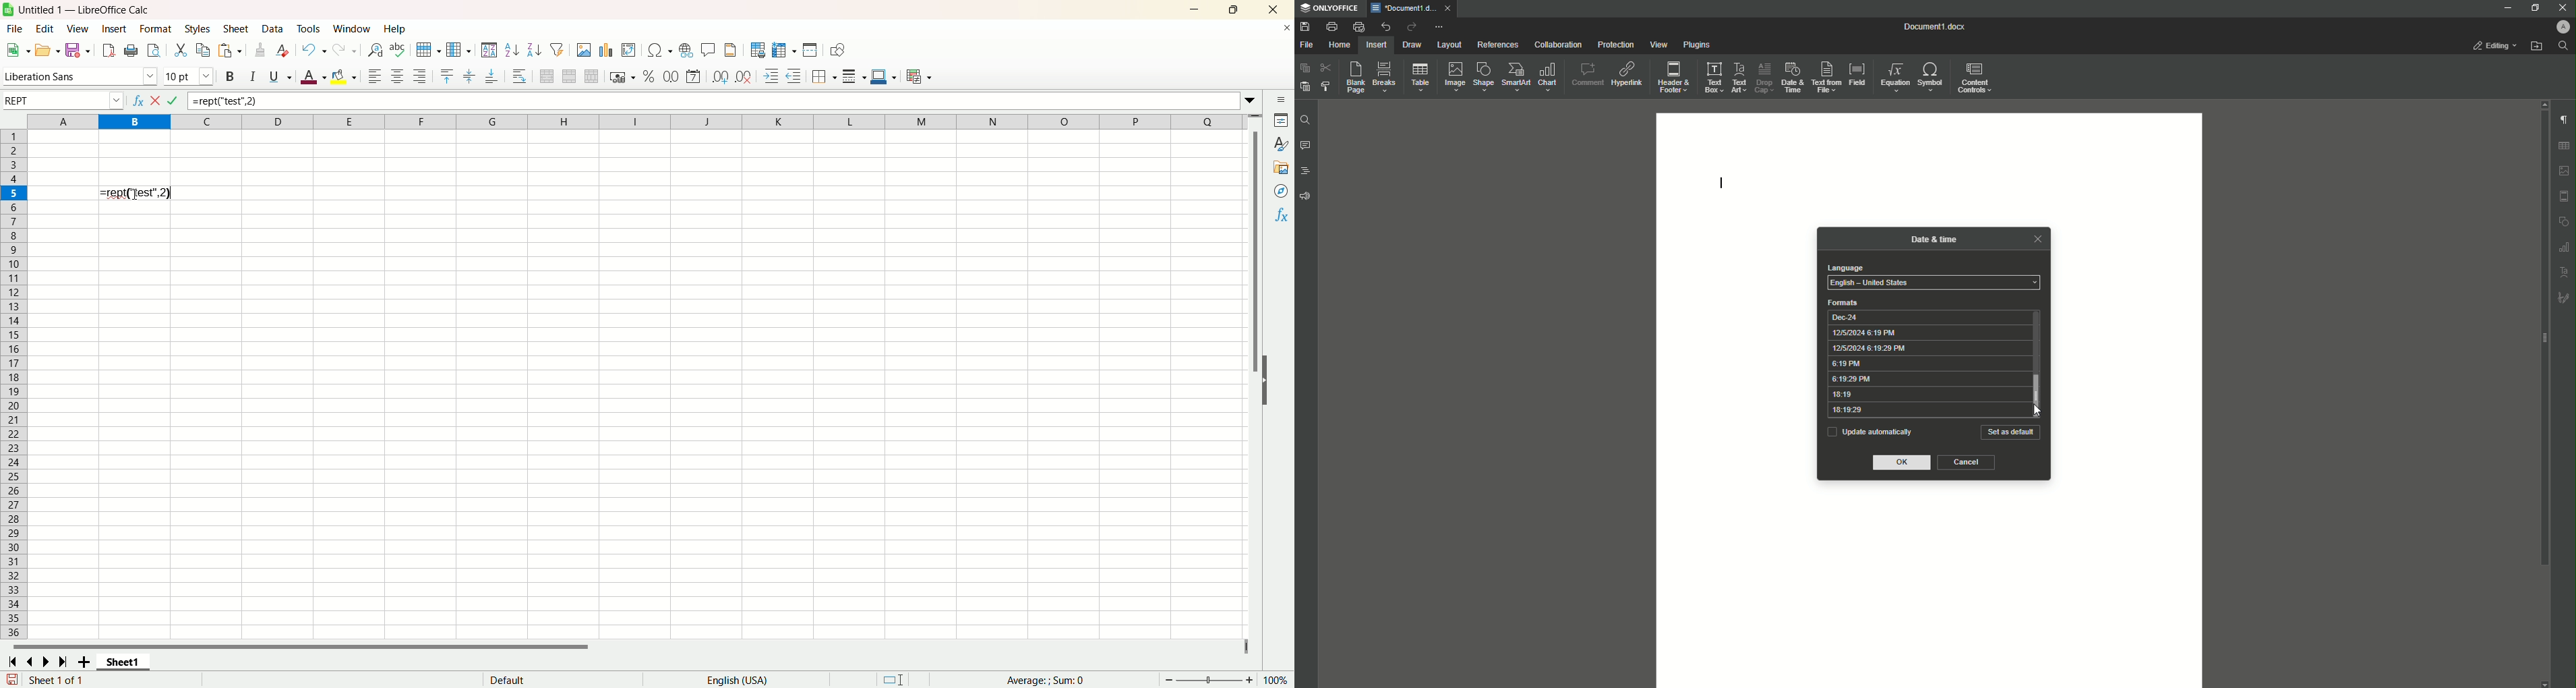 The height and width of the screenshot is (700, 2576). What do you see at coordinates (1269, 379) in the screenshot?
I see `hide` at bounding box center [1269, 379].